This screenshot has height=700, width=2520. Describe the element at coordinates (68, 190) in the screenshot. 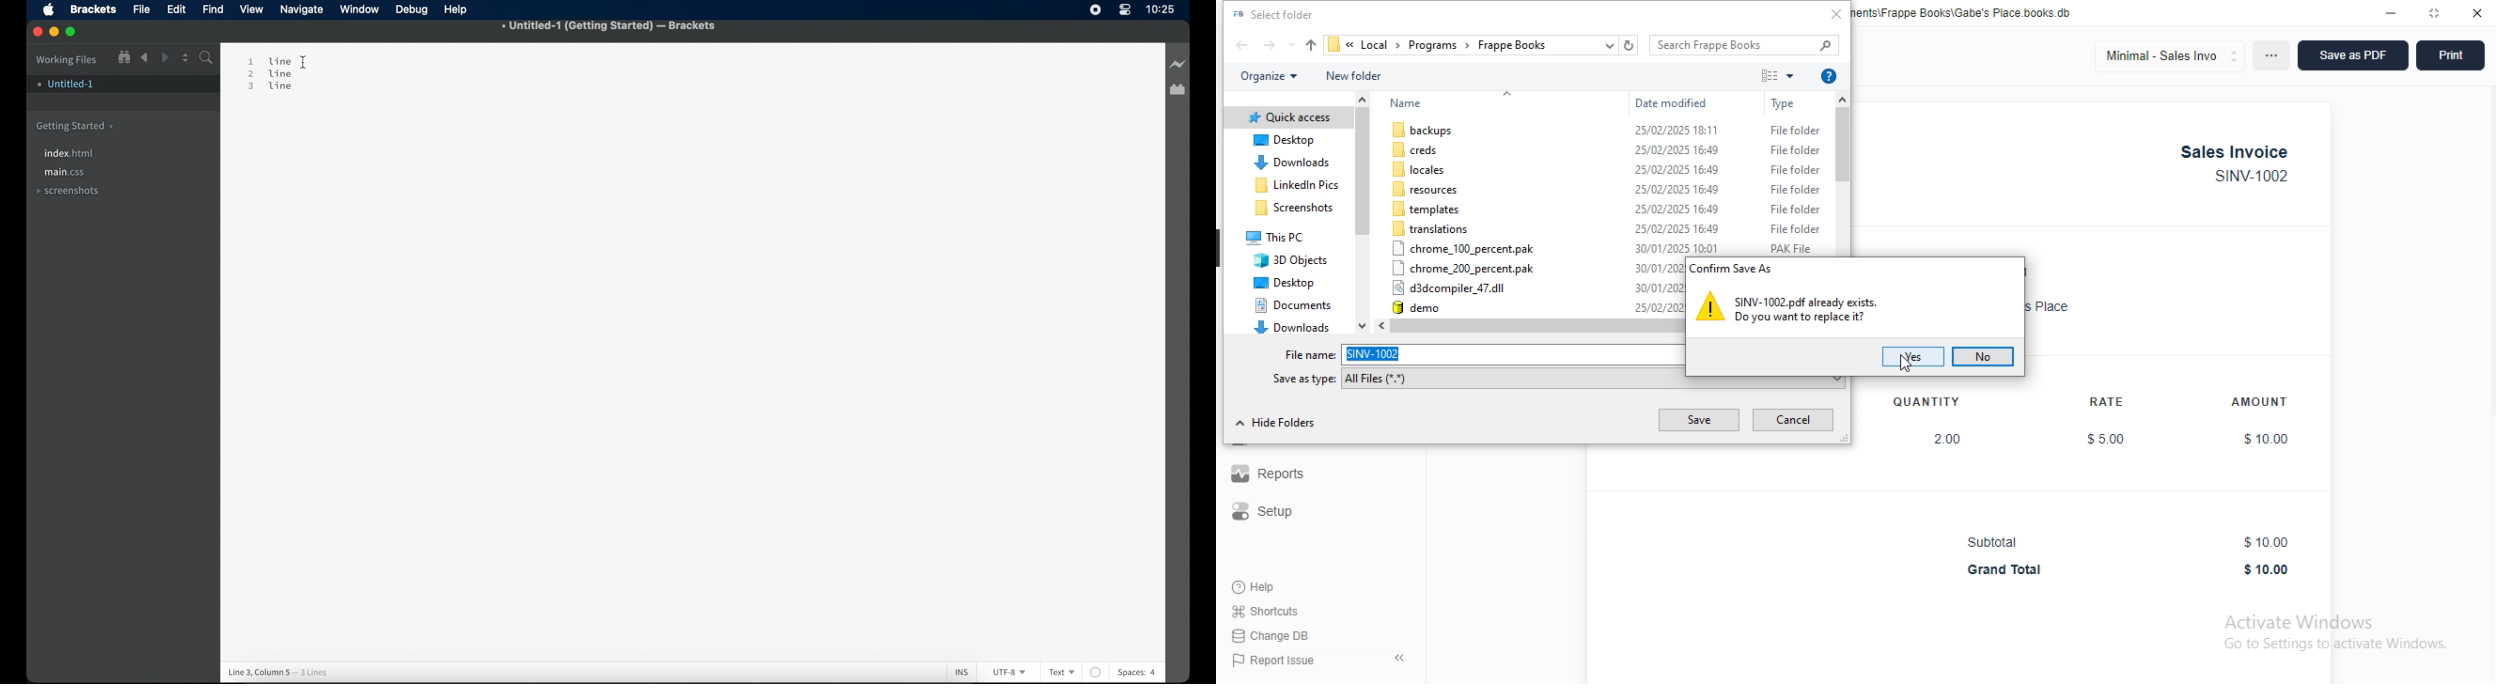

I see `screenshots` at that location.